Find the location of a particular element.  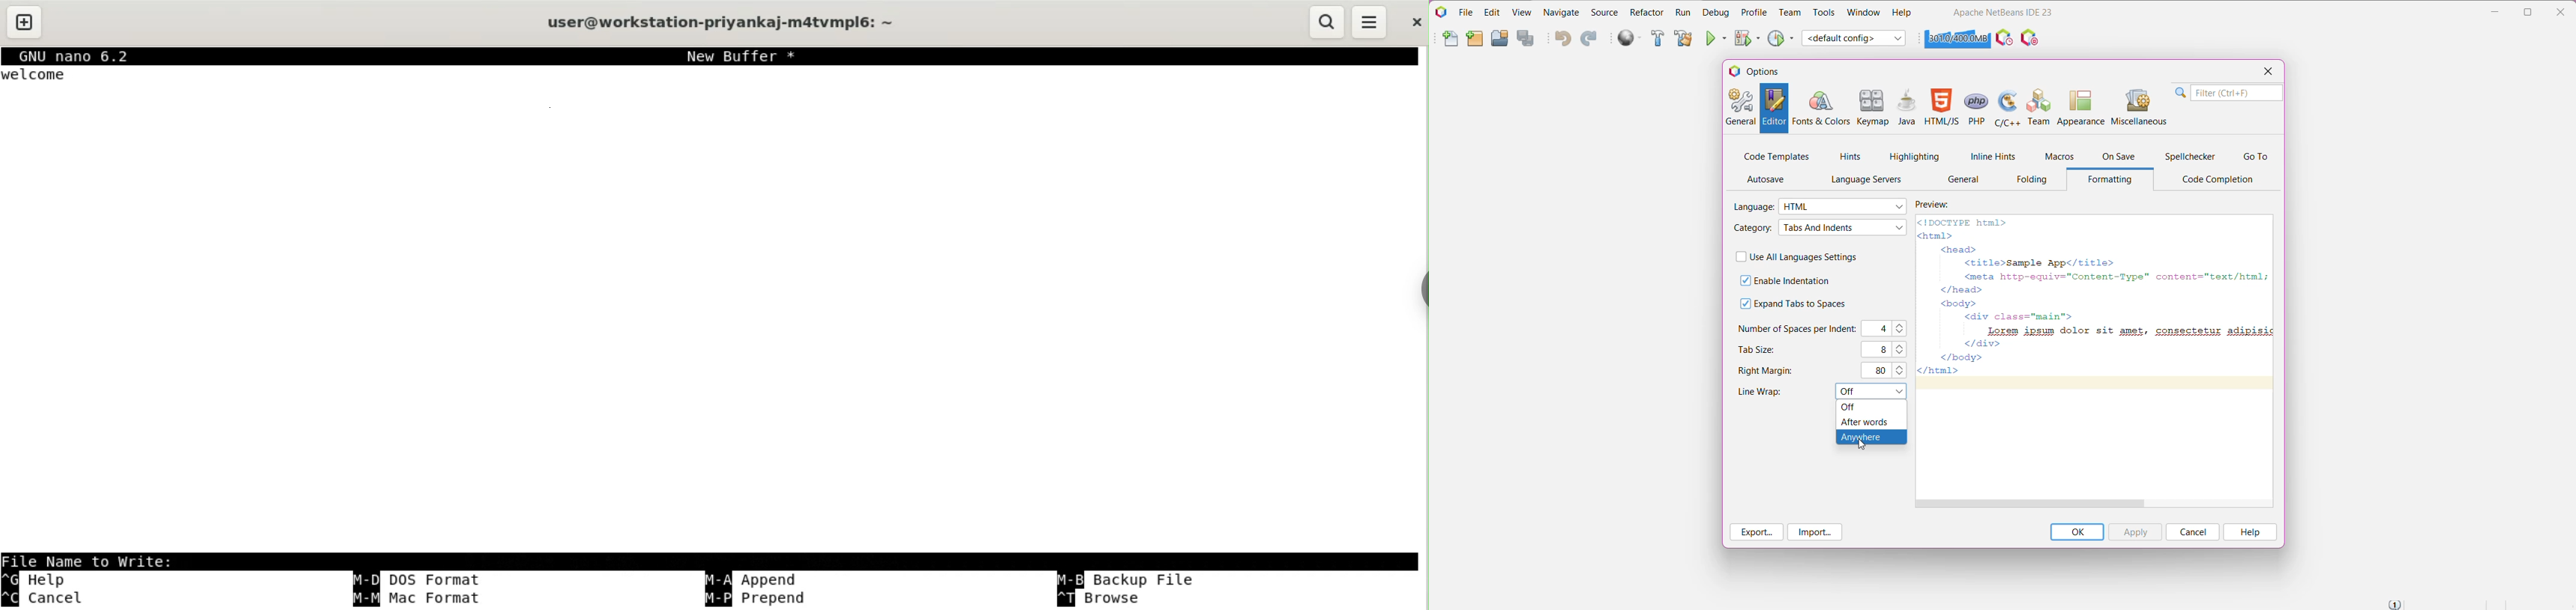

Hints is located at coordinates (1851, 157).